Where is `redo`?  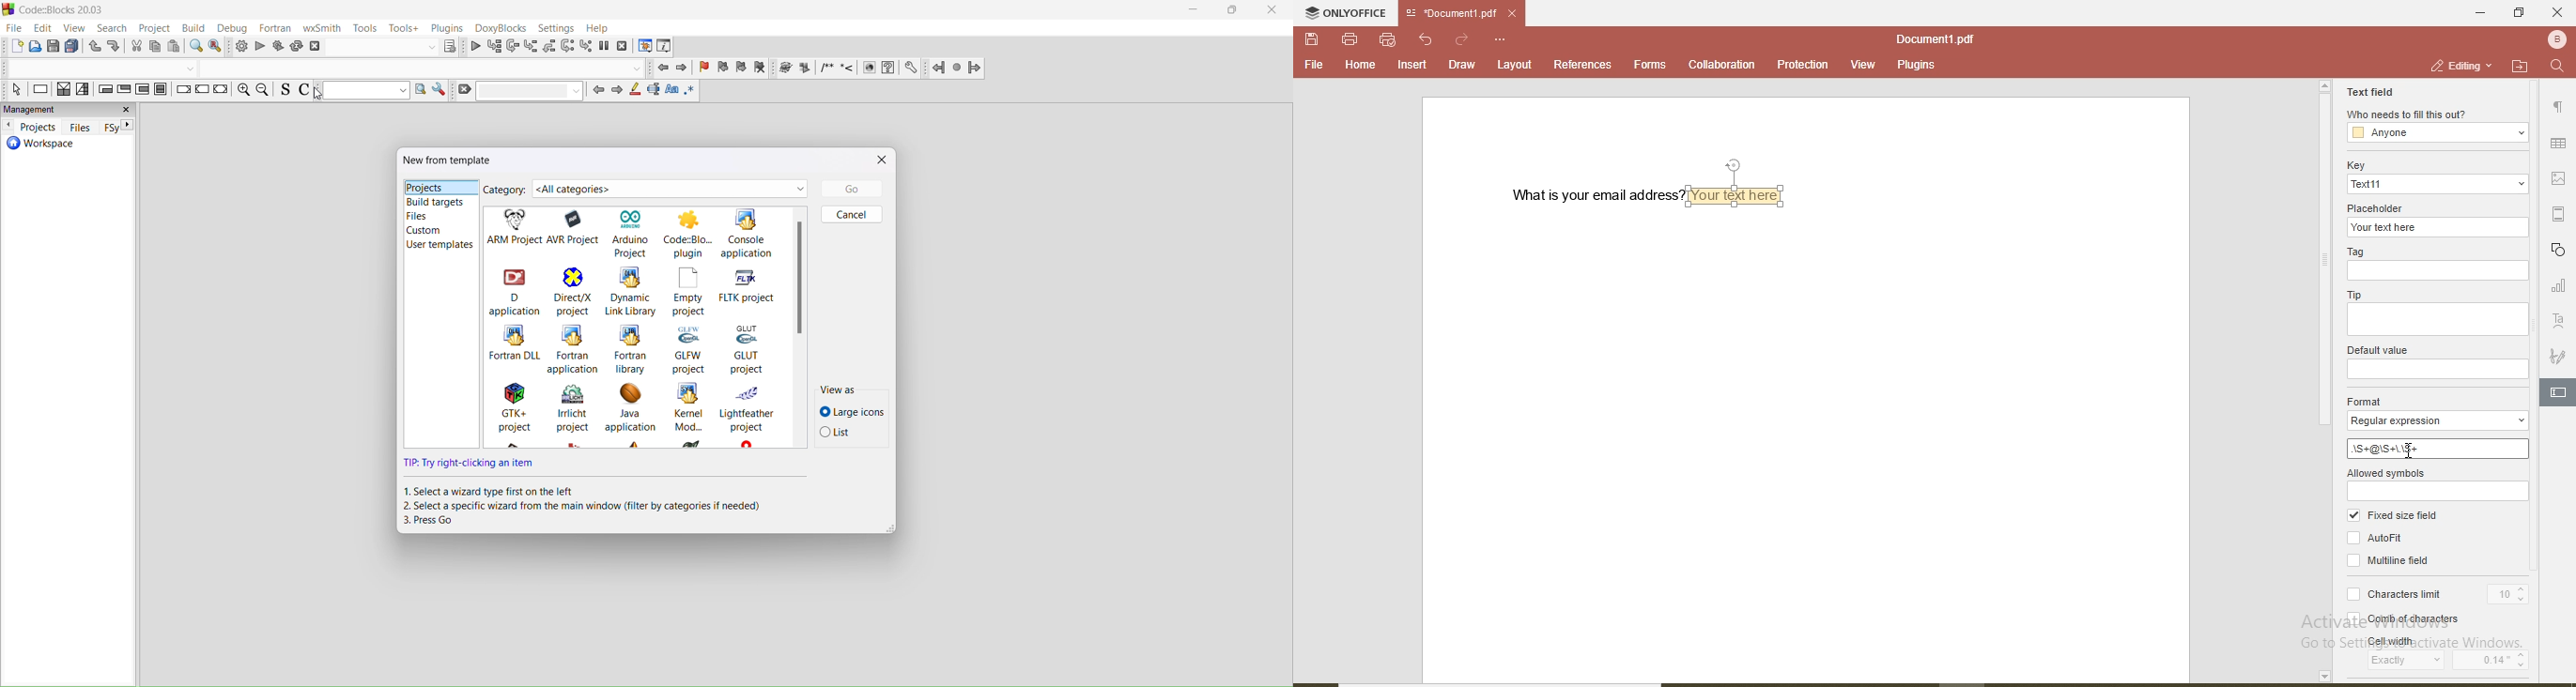
redo is located at coordinates (1463, 38).